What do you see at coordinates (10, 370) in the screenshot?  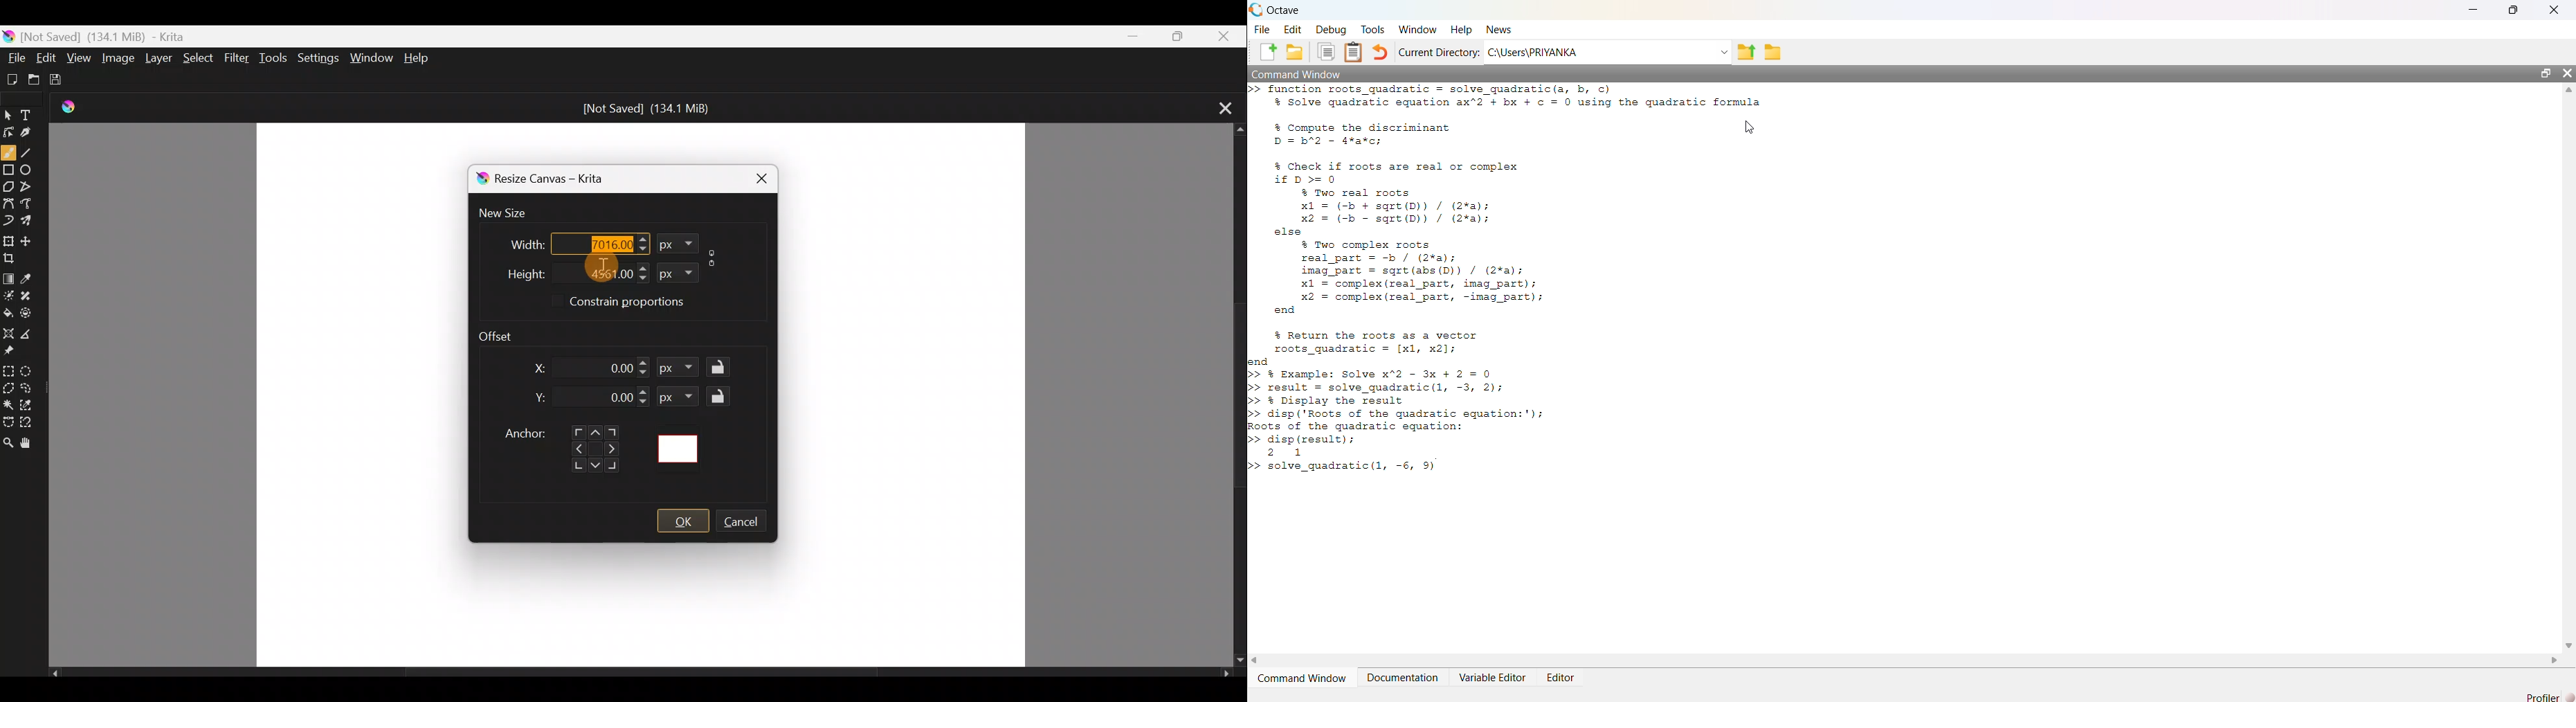 I see `Rectangular selection tool` at bounding box center [10, 370].